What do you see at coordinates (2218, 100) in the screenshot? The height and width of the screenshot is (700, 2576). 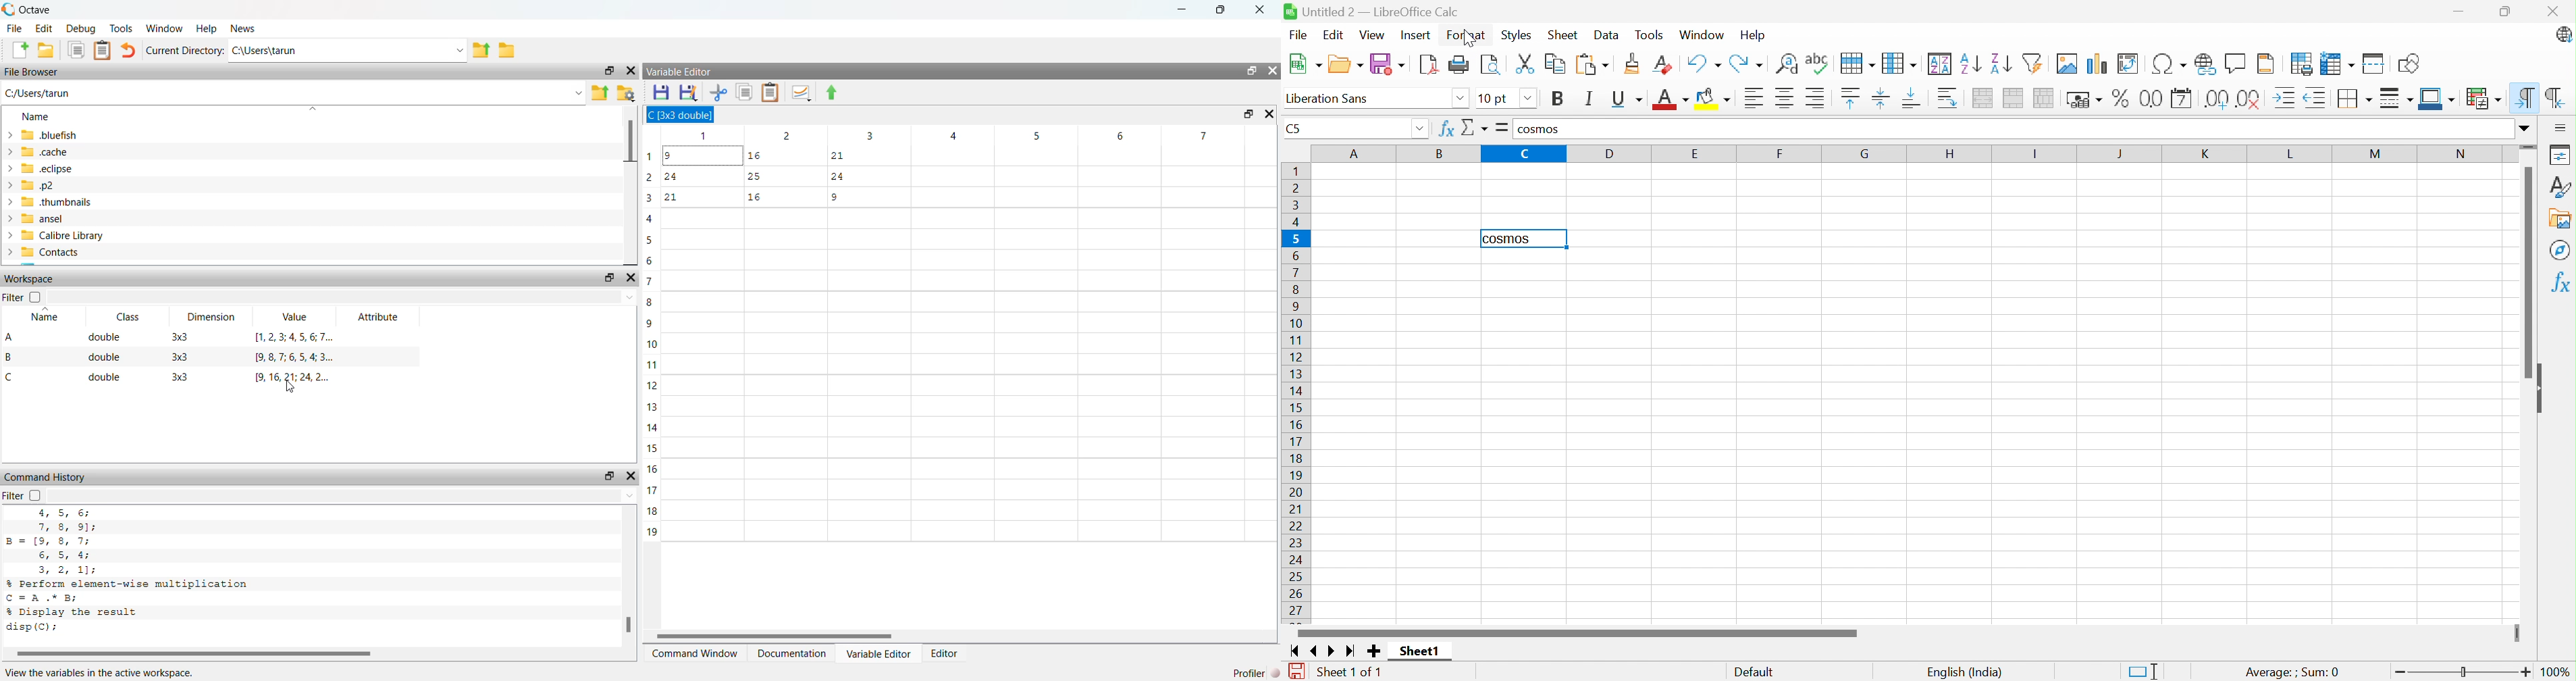 I see `Add decimal place` at bounding box center [2218, 100].